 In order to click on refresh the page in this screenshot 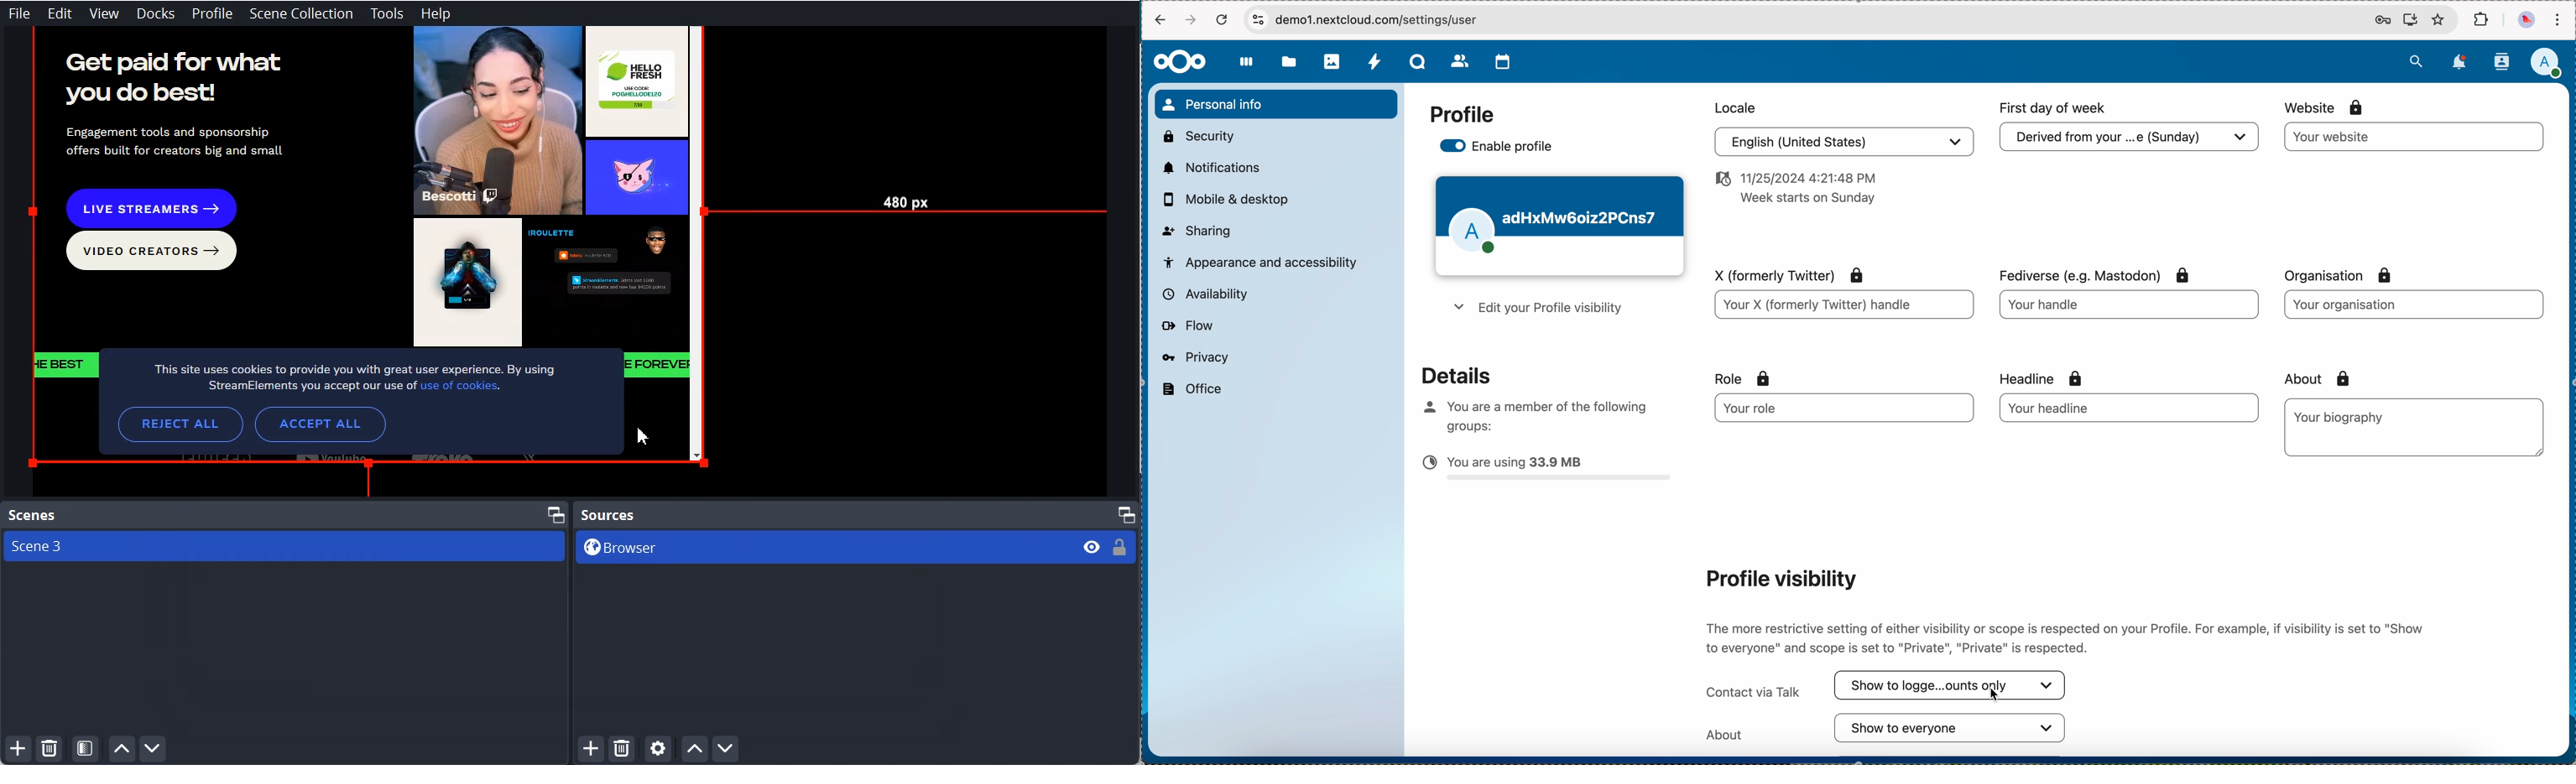, I will do `click(1223, 20)`.